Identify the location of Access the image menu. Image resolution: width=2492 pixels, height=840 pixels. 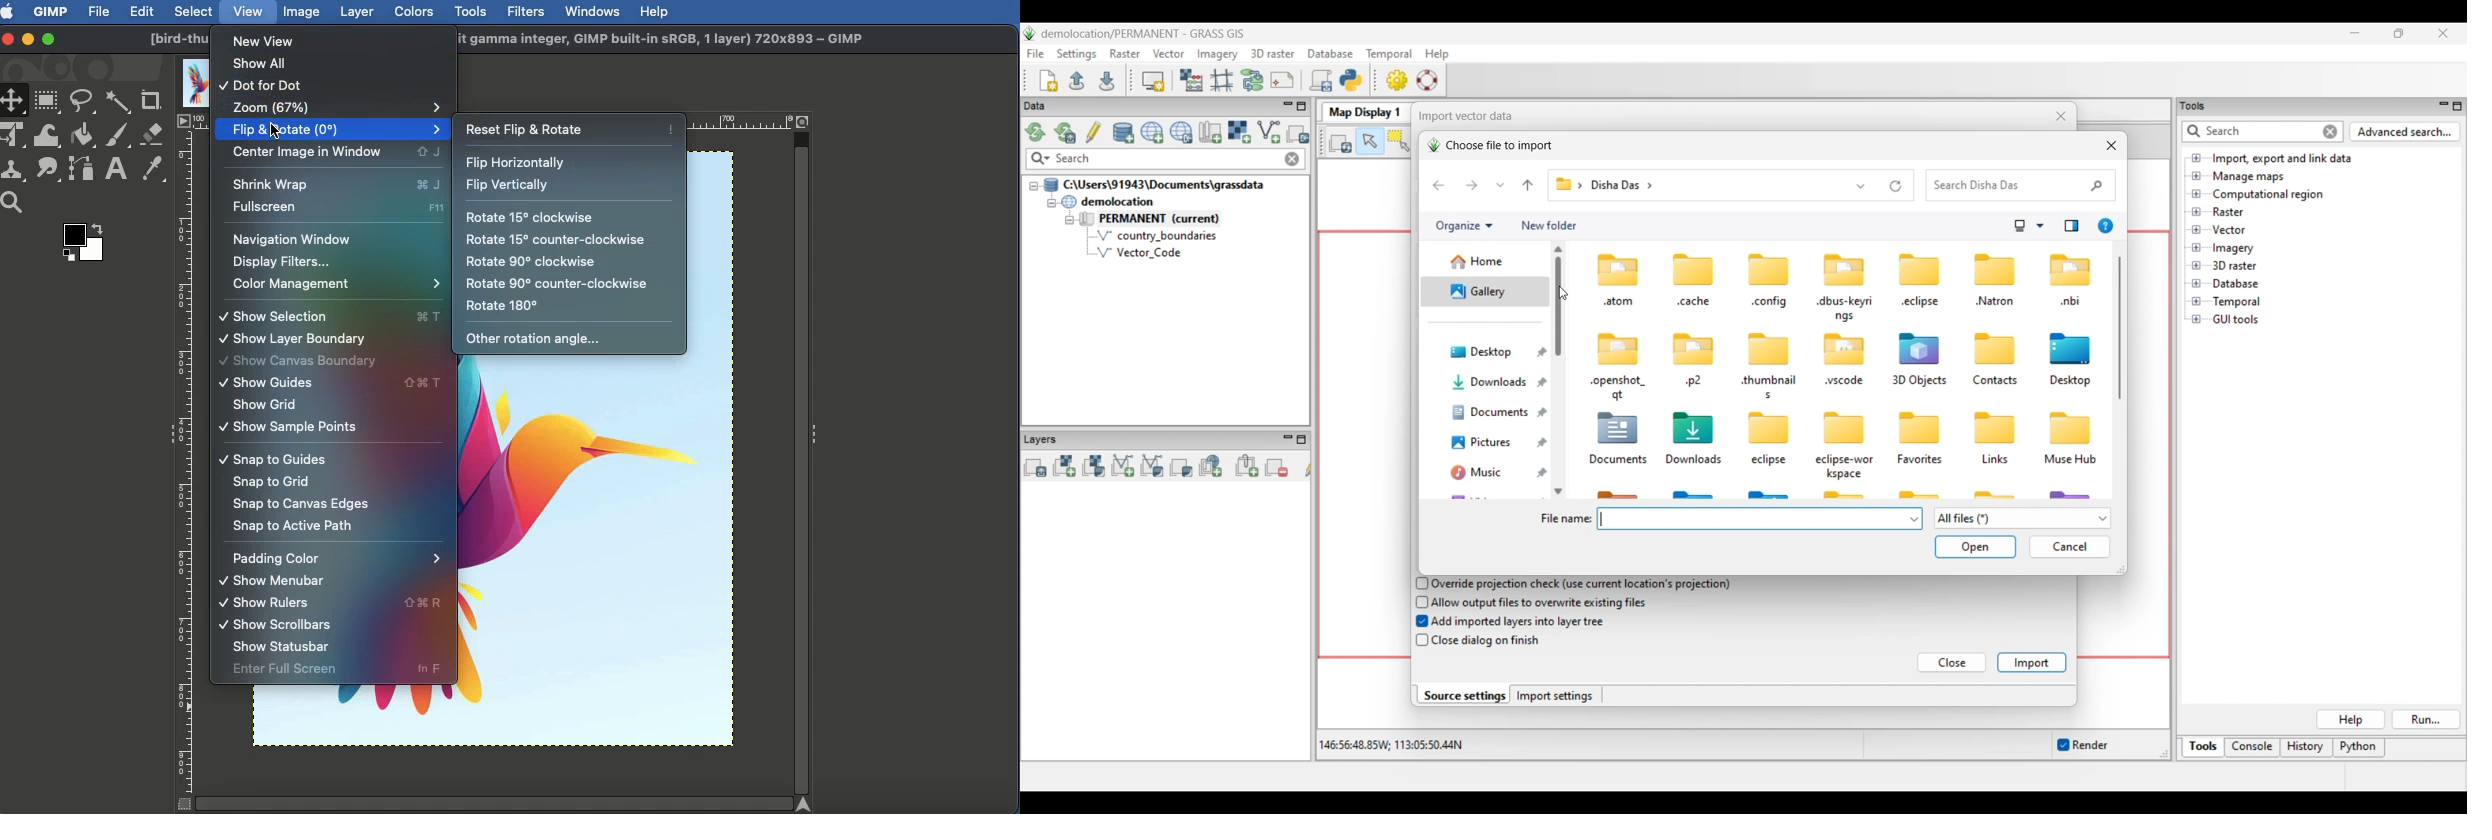
(184, 122).